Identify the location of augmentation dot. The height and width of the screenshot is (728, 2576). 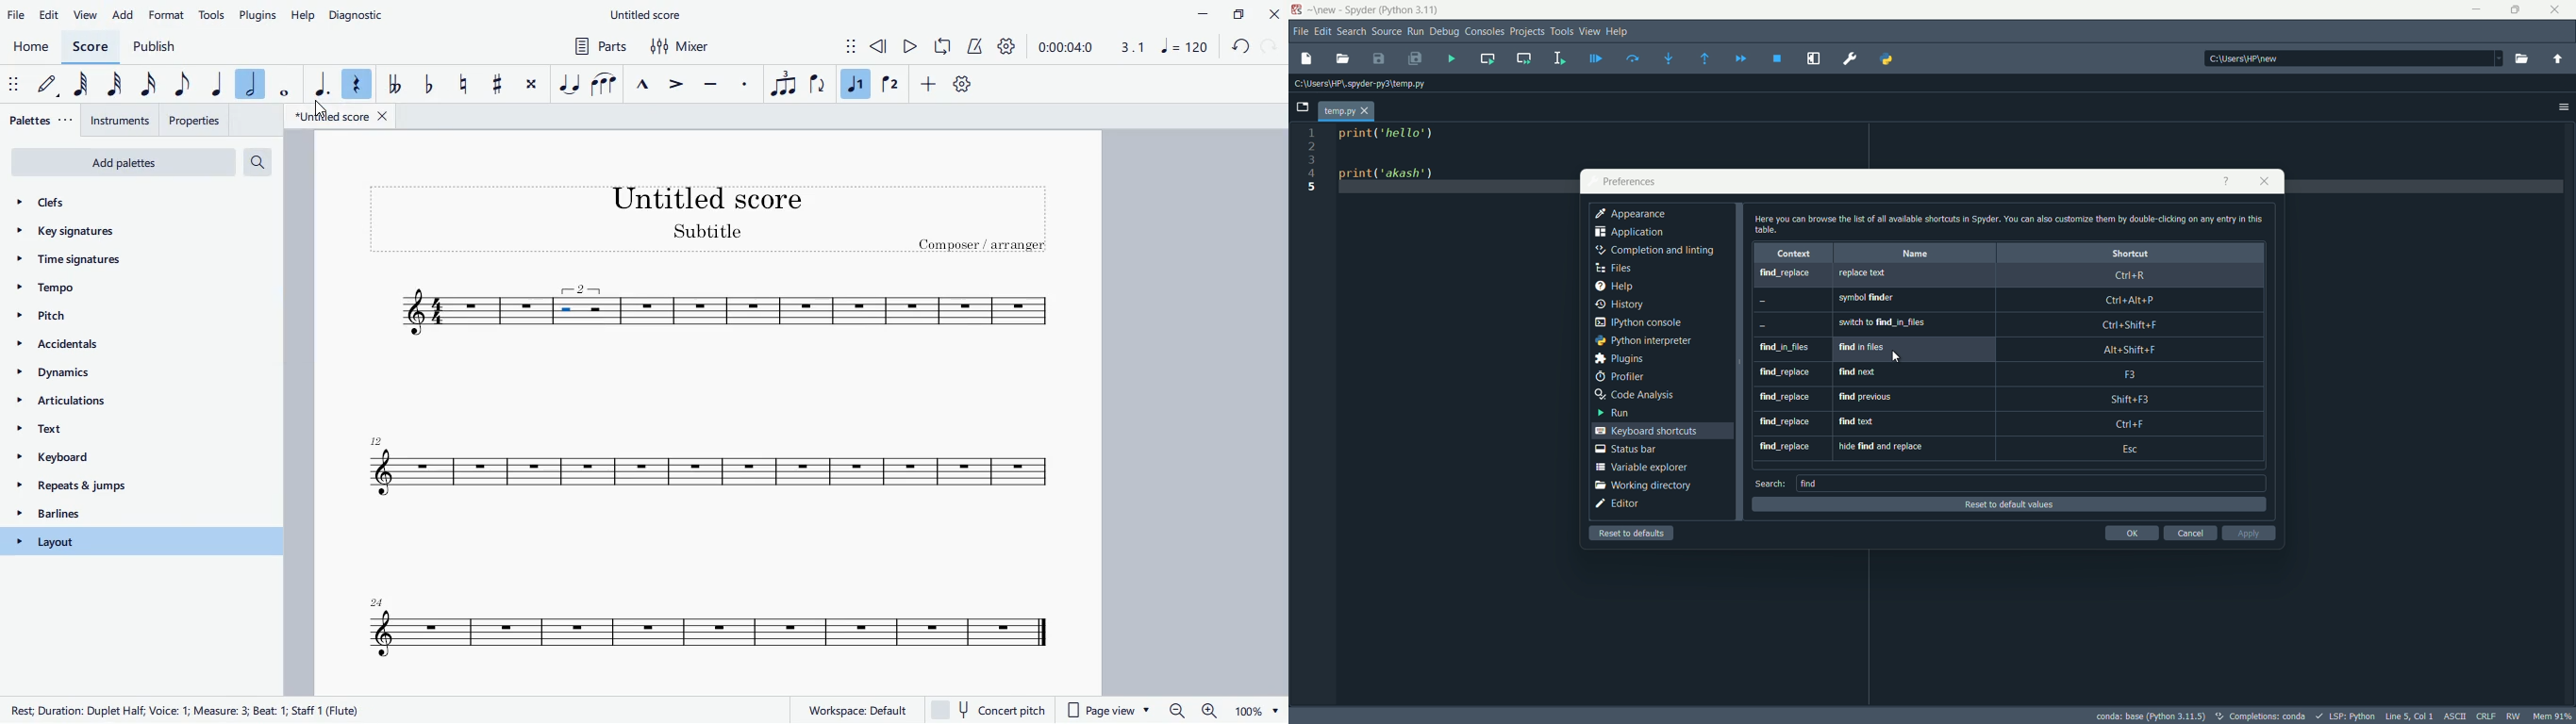
(319, 84).